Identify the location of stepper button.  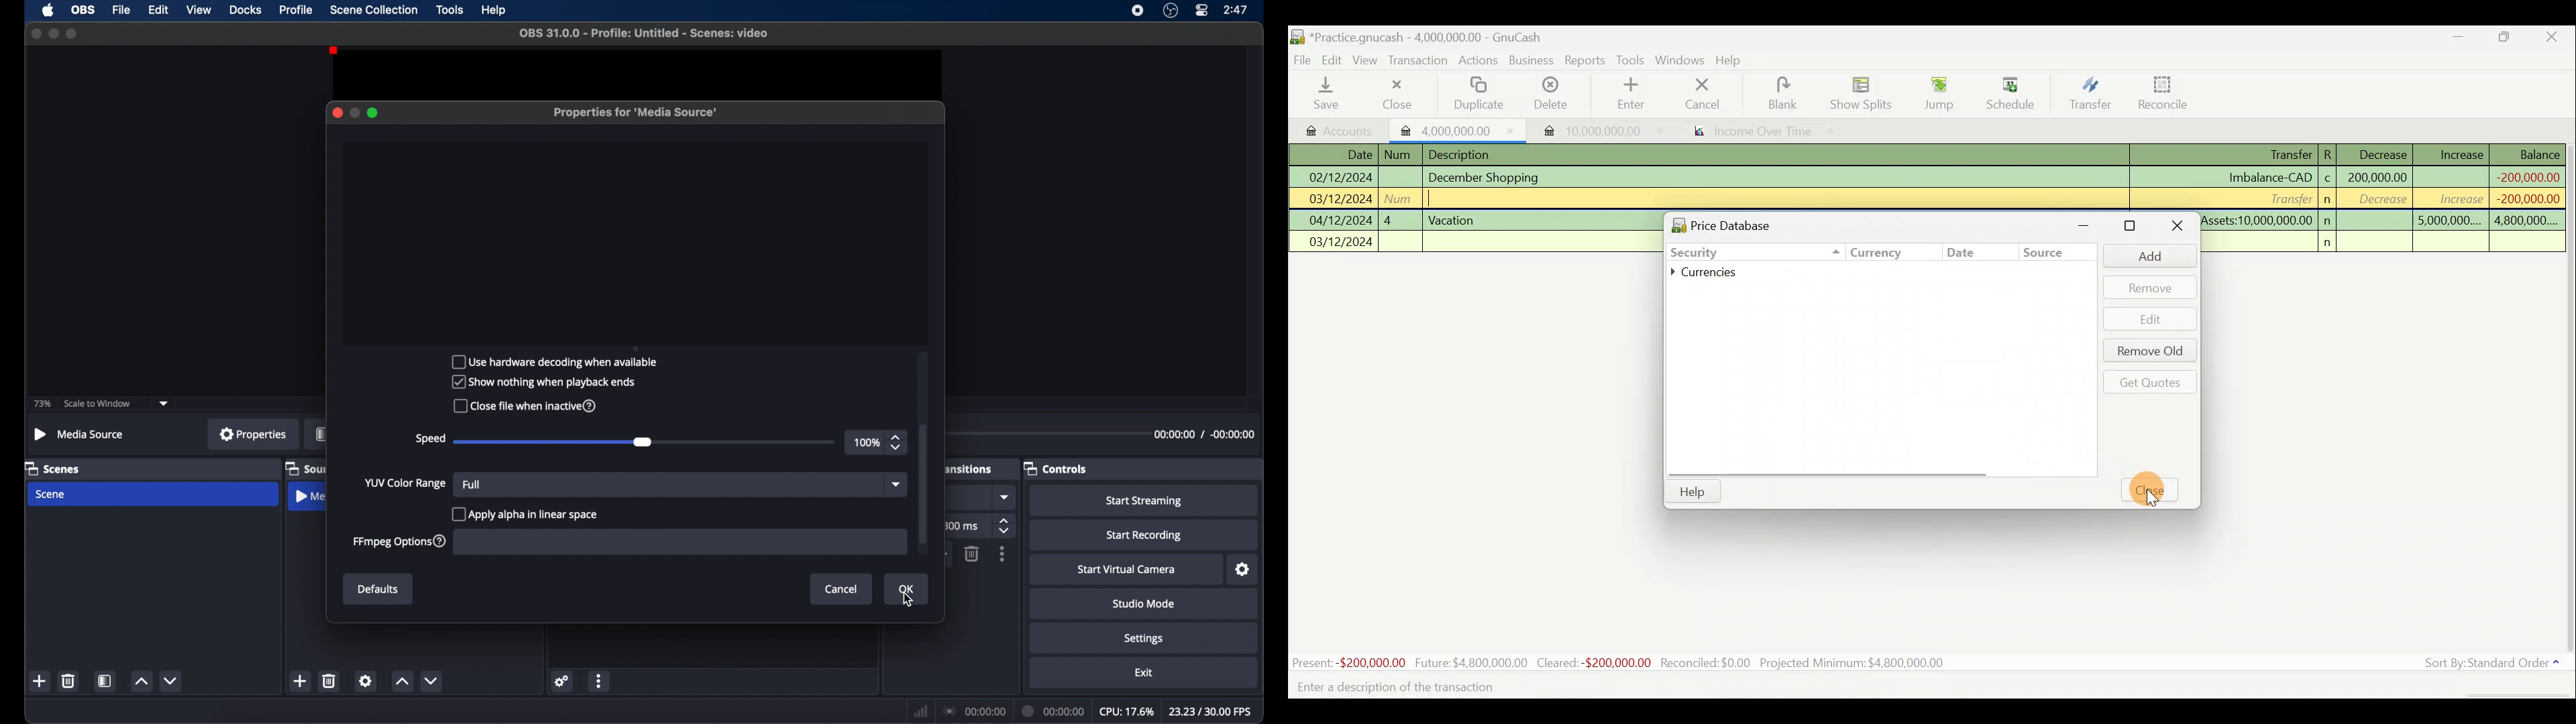
(898, 442).